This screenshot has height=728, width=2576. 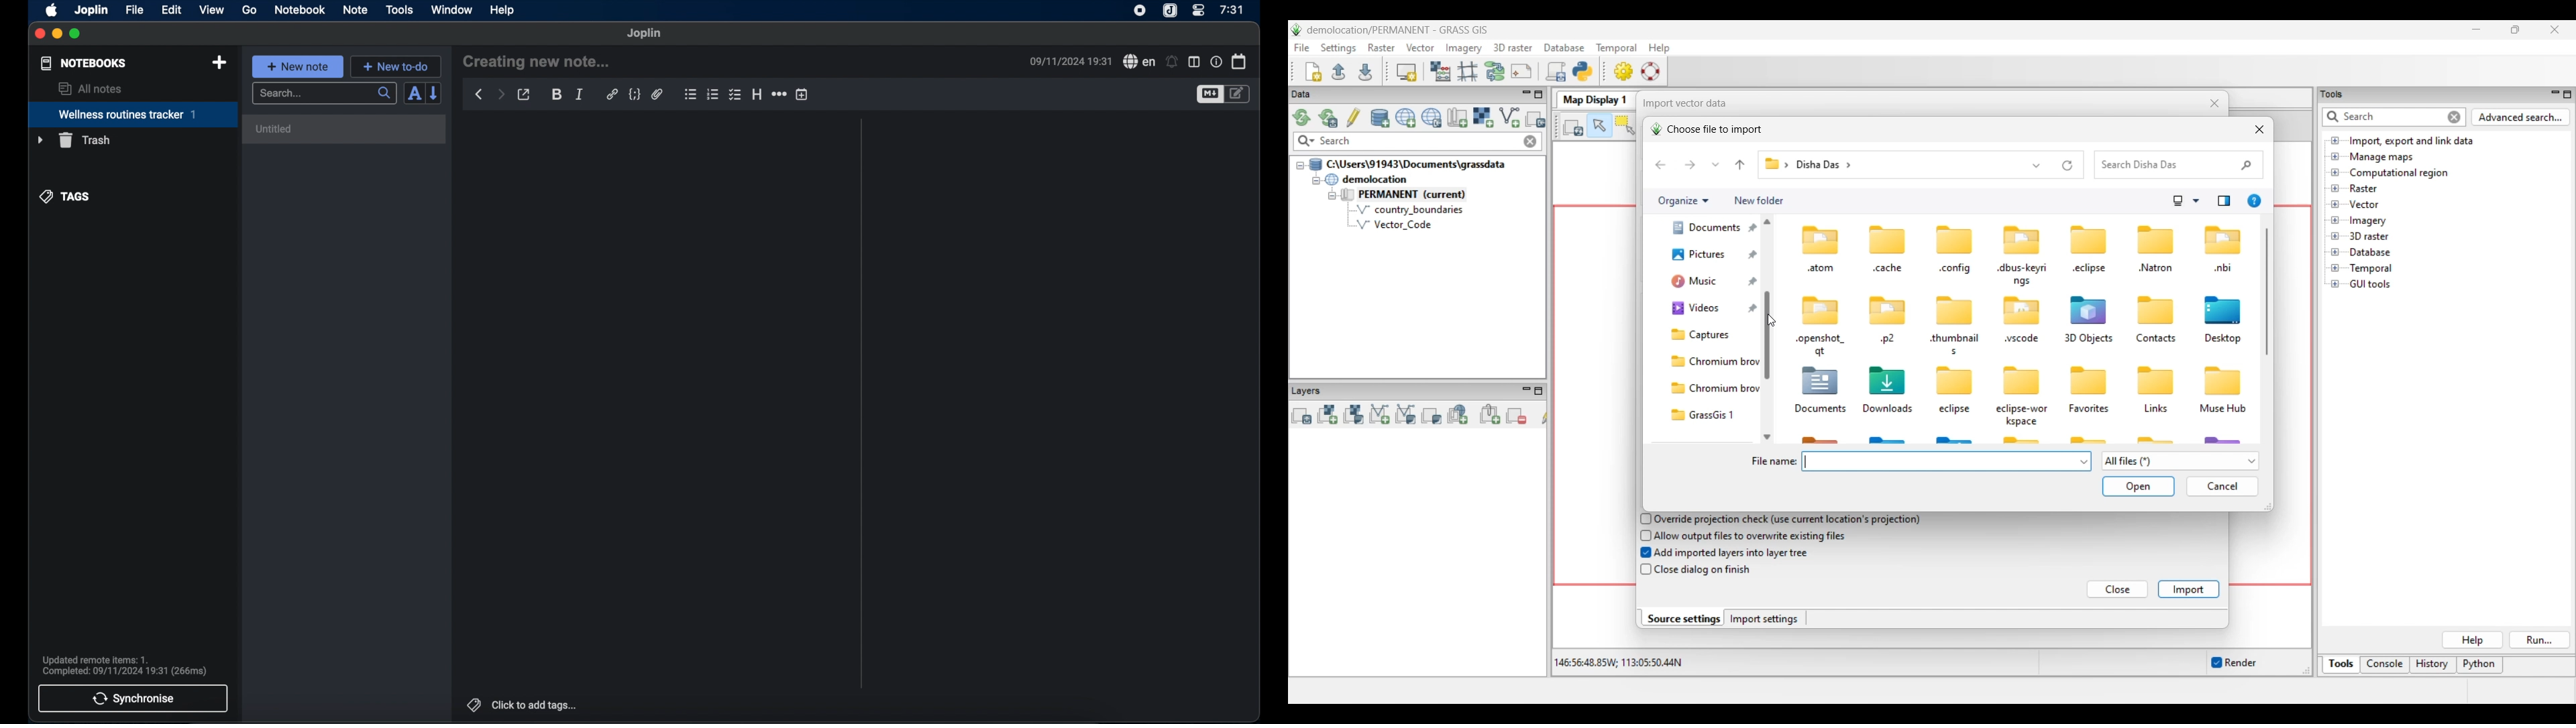 What do you see at coordinates (84, 63) in the screenshot?
I see `notebooks` at bounding box center [84, 63].